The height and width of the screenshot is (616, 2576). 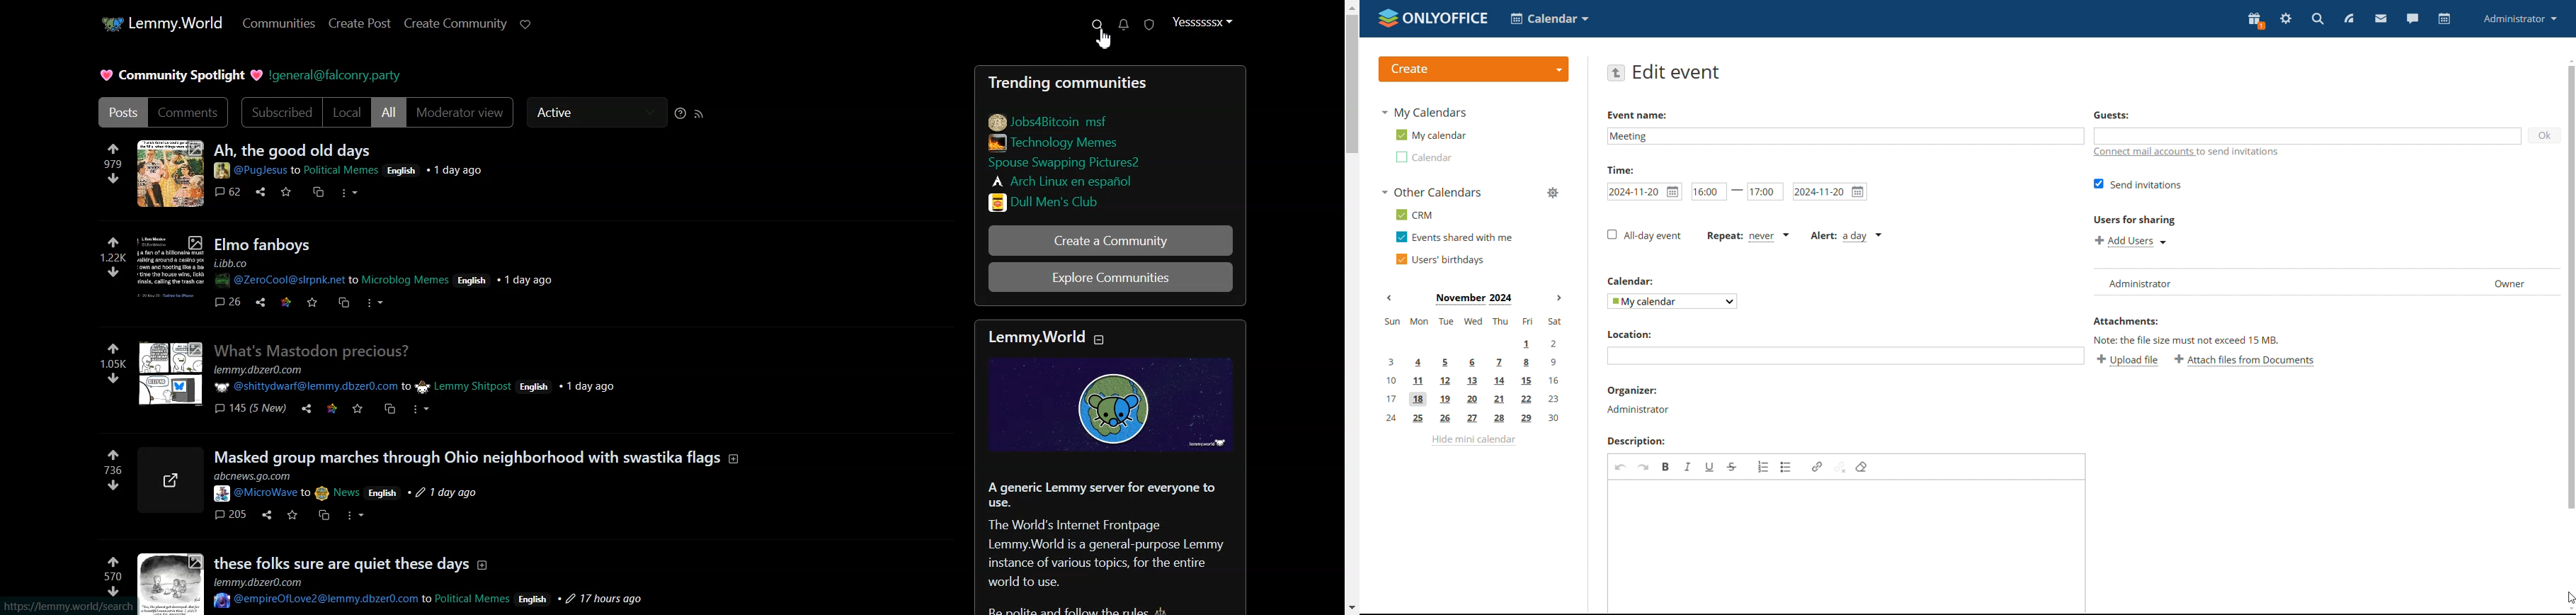 What do you see at coordinates (290, 150) in the screenshot?
I see `post` at bounding box center [290, 150].